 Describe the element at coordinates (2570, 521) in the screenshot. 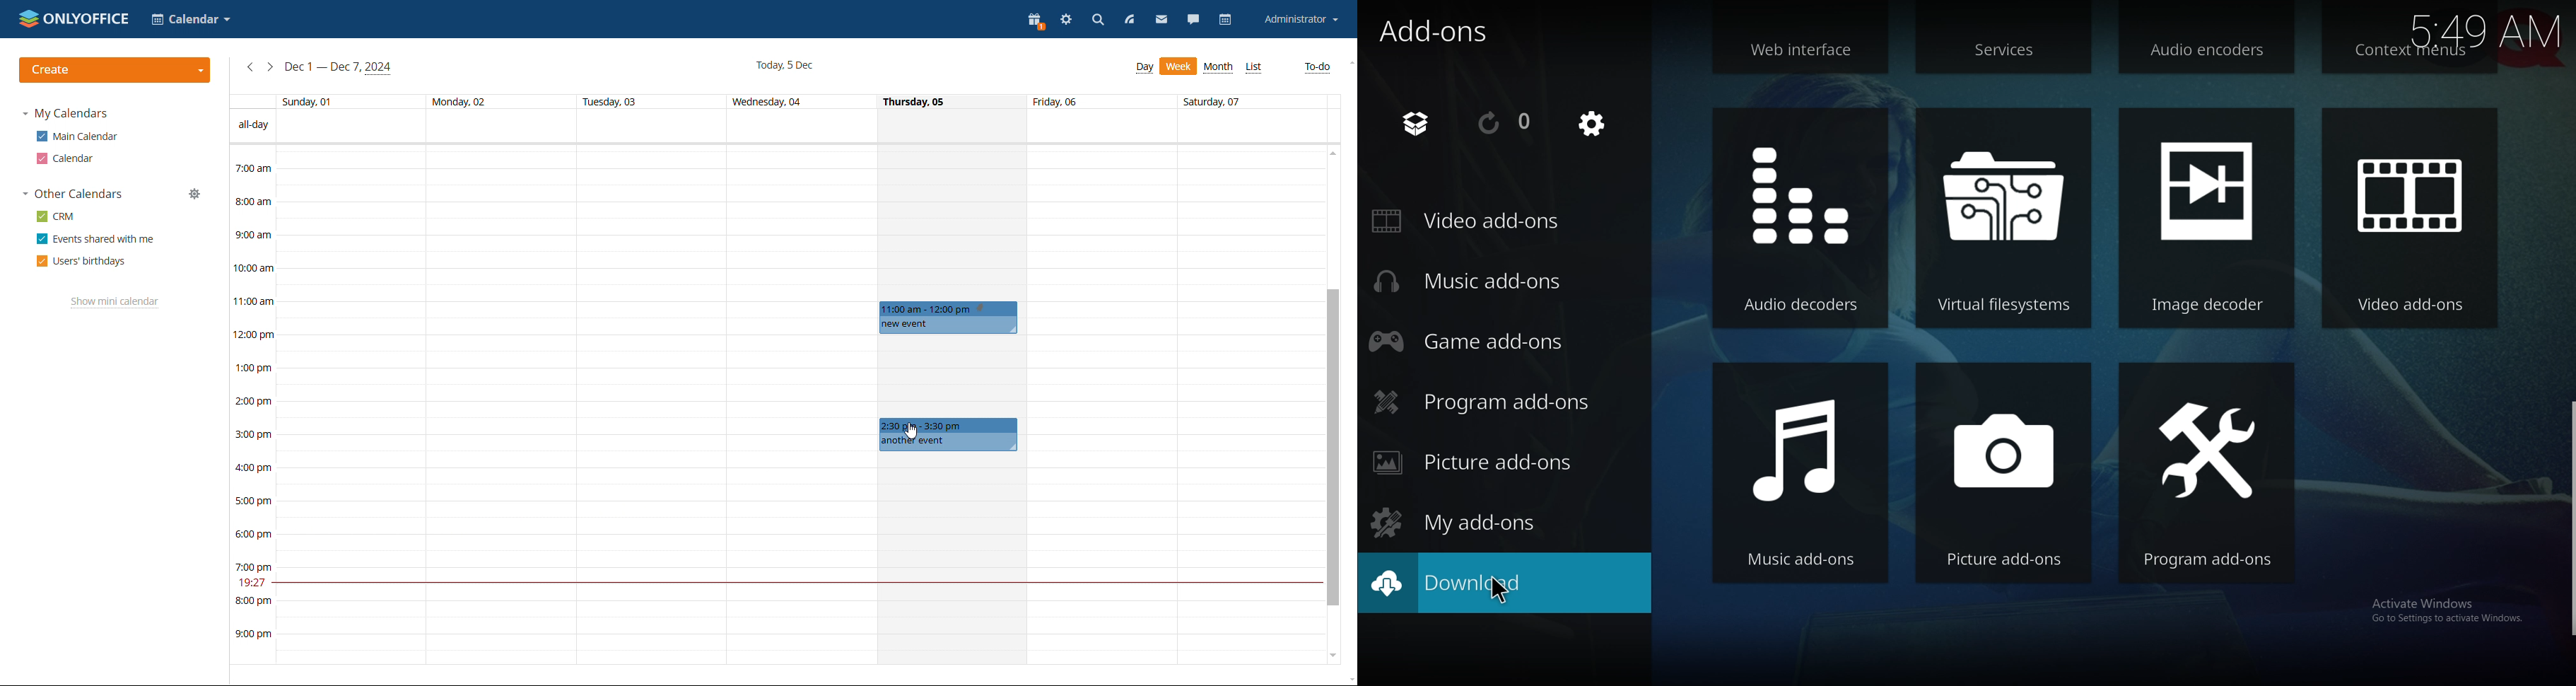

I see `scroll bar` at that location.